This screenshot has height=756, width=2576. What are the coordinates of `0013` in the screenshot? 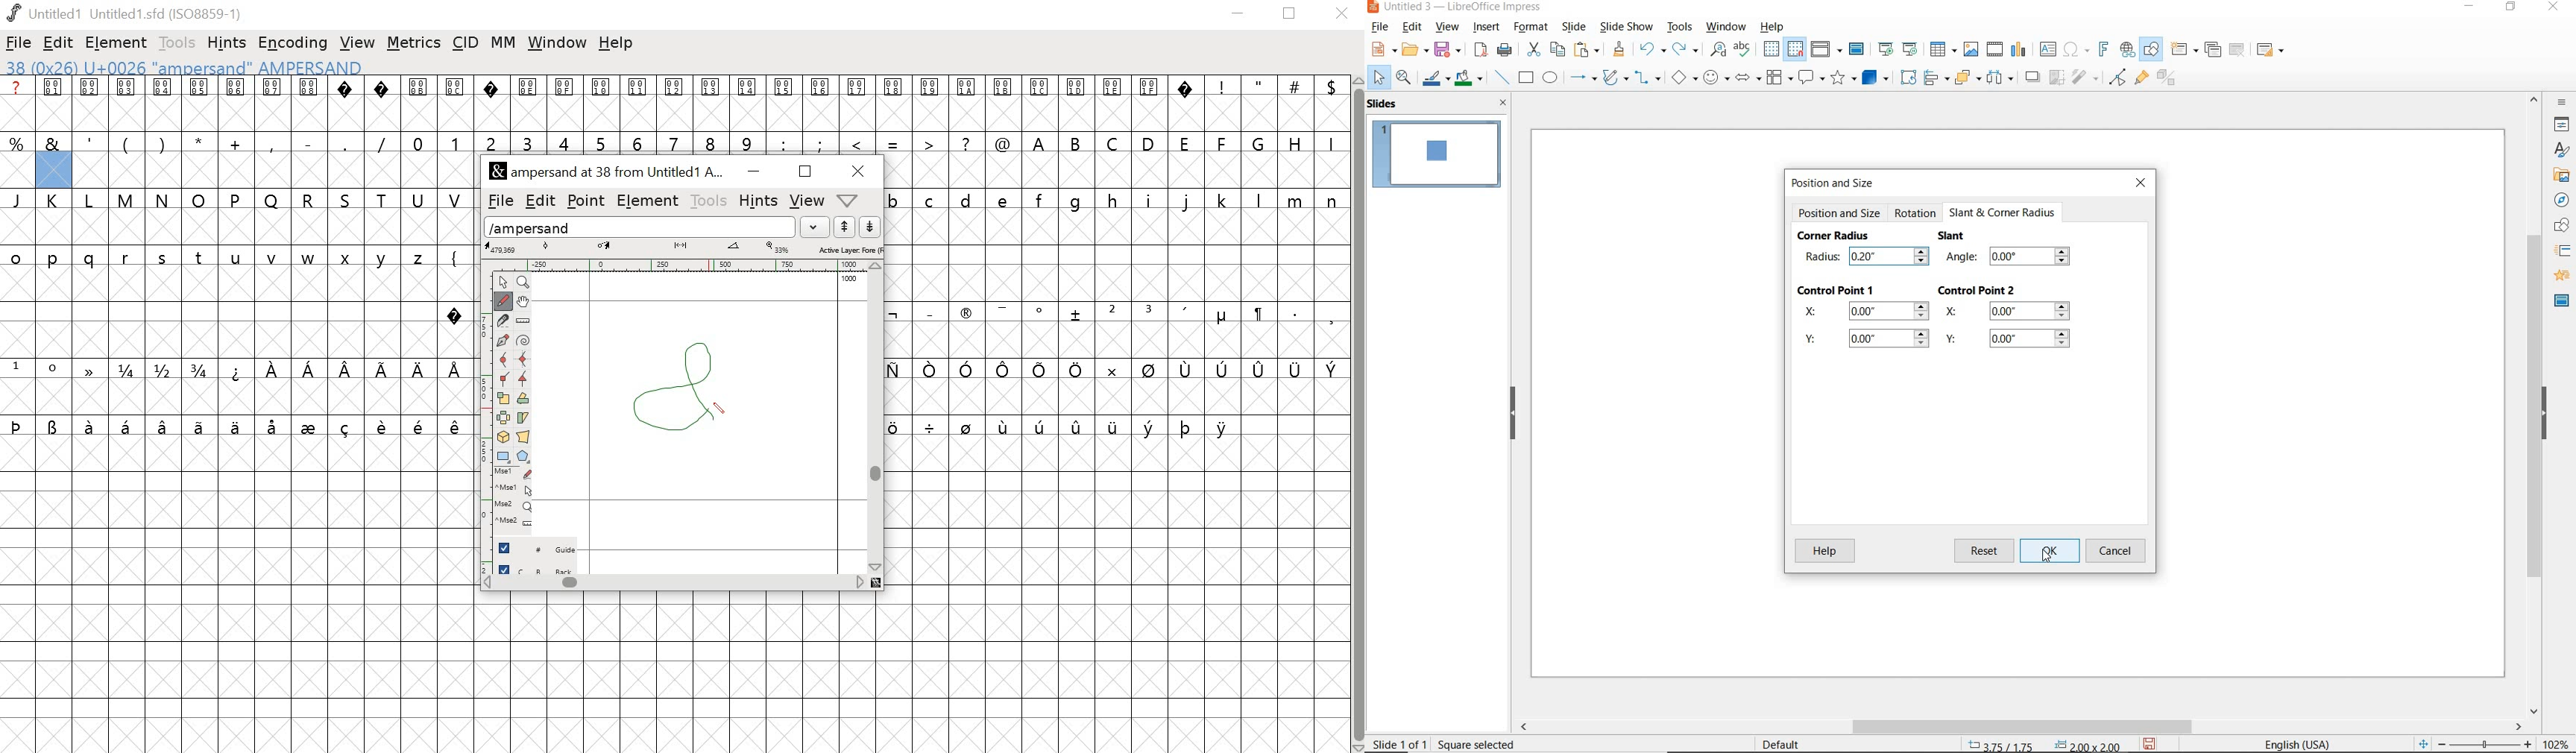 It's located at (713, 104).